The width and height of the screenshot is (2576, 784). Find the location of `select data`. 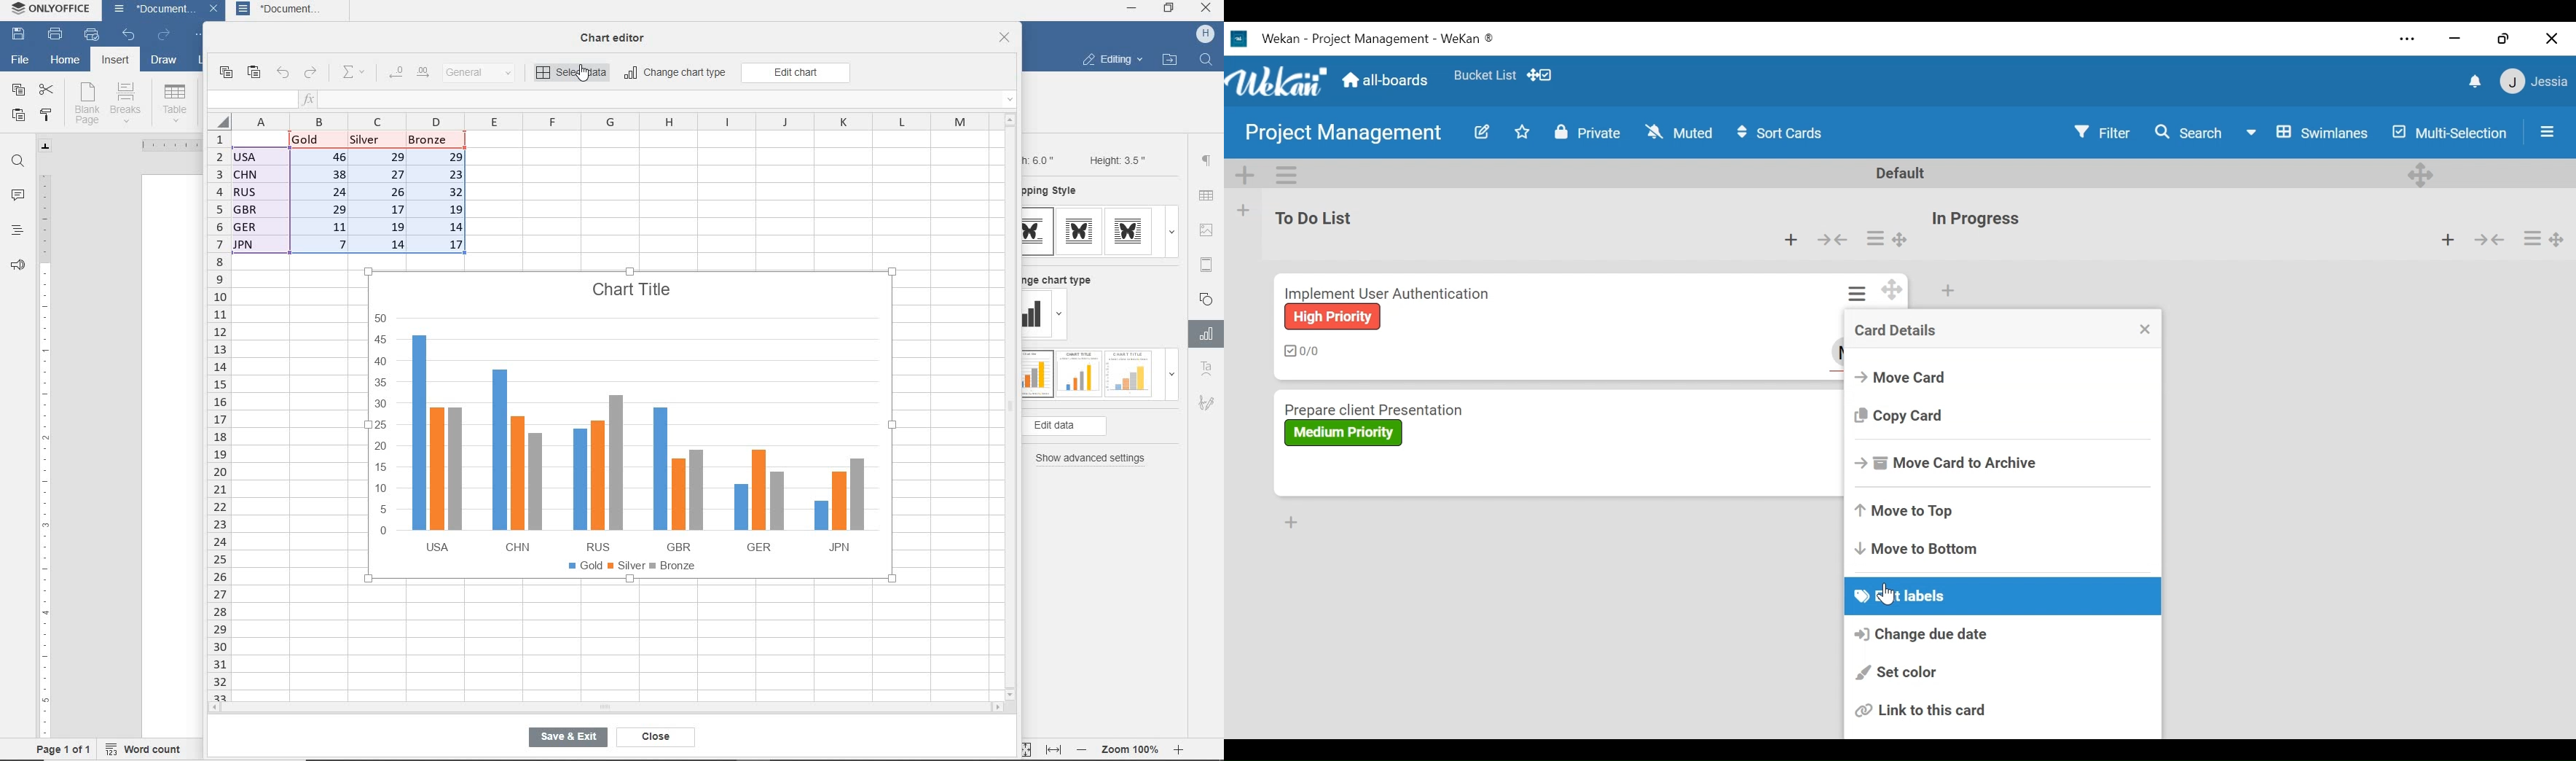

select data is located at coordinates (573, 74).